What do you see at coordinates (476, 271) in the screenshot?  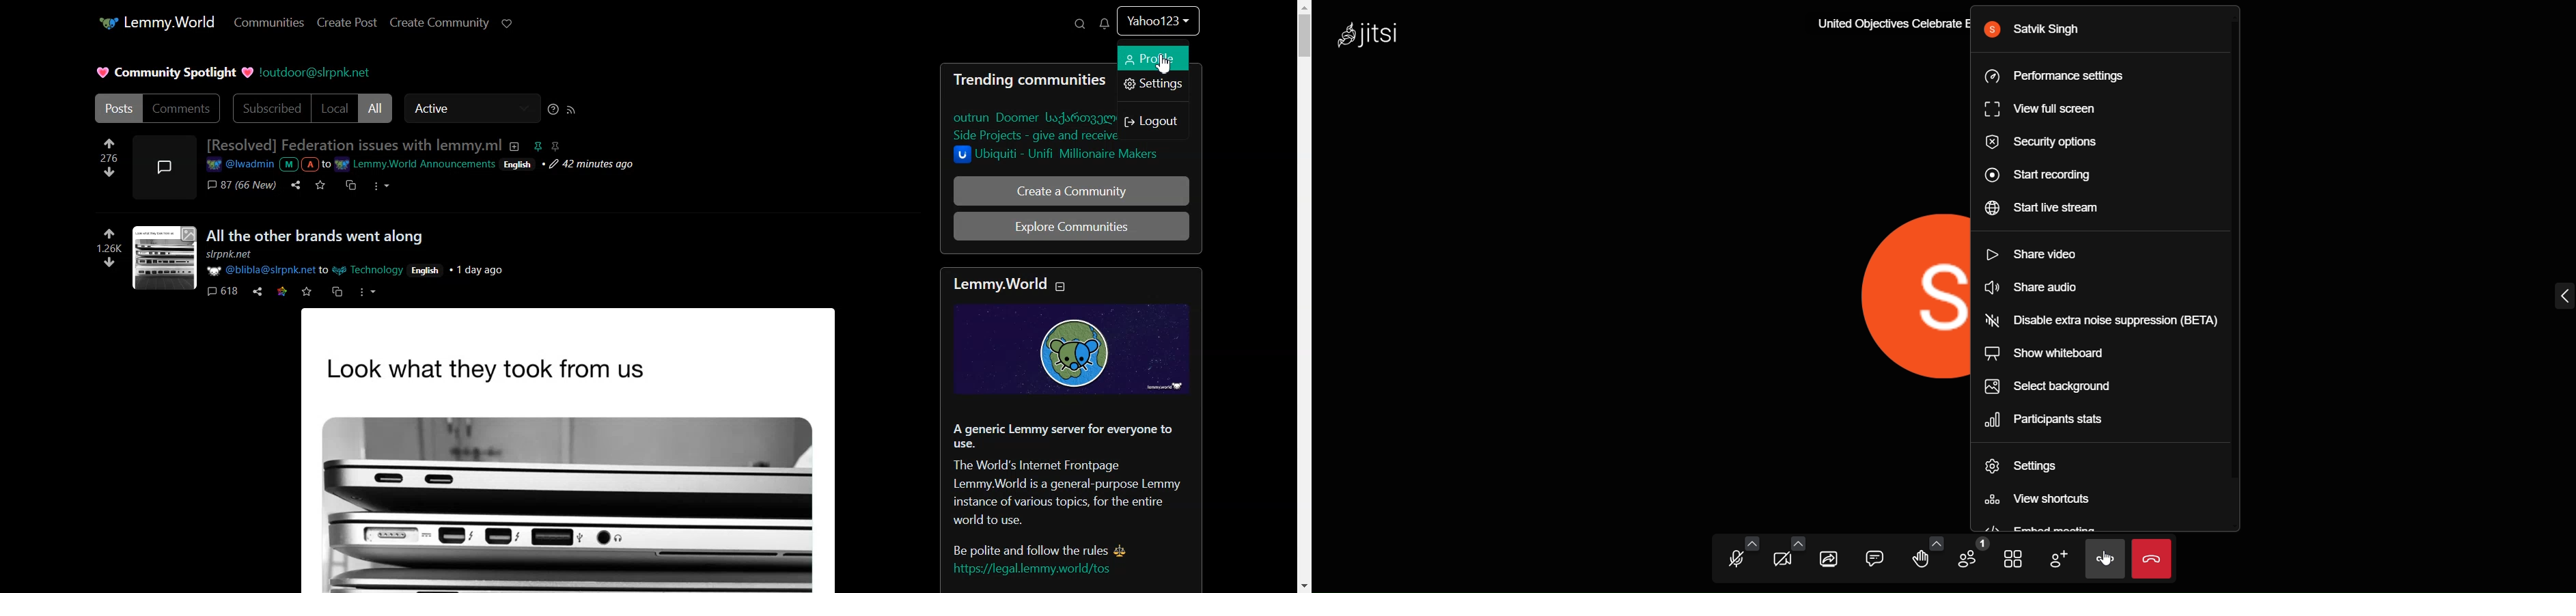 I see `1 day ago` at bounding box center [476, 271].